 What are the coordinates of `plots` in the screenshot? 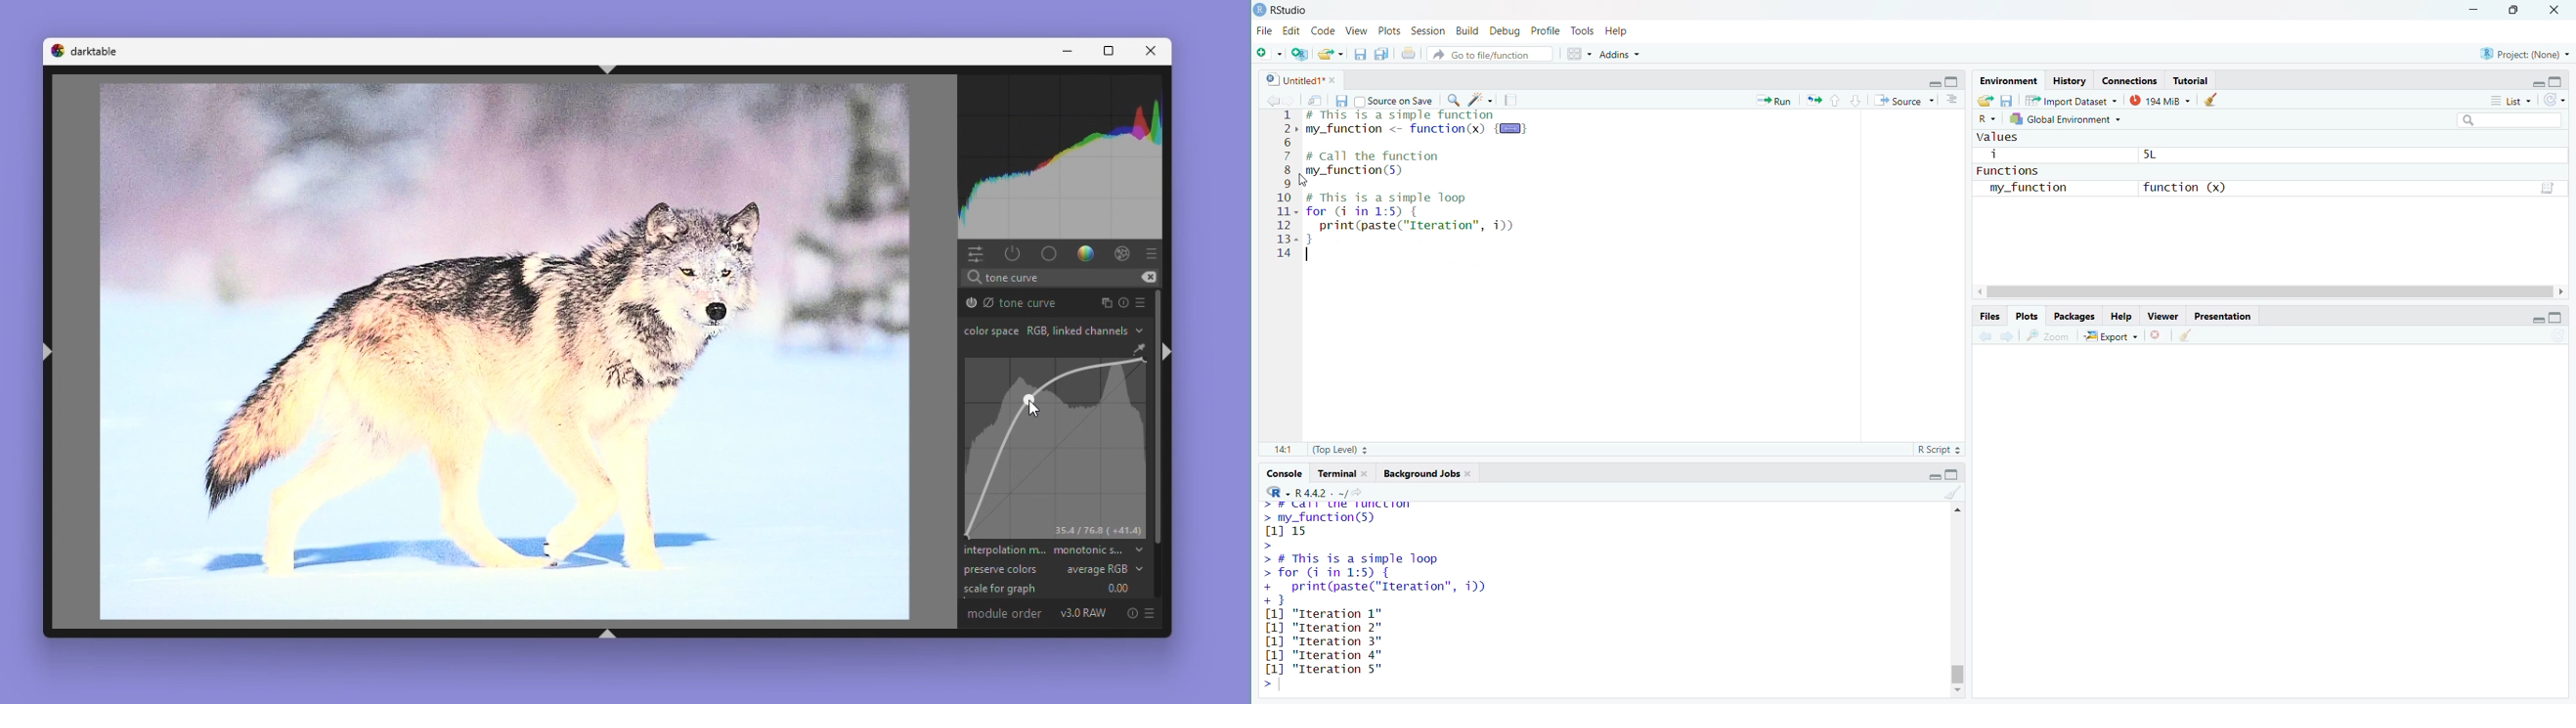 It's located at (1388, 30).